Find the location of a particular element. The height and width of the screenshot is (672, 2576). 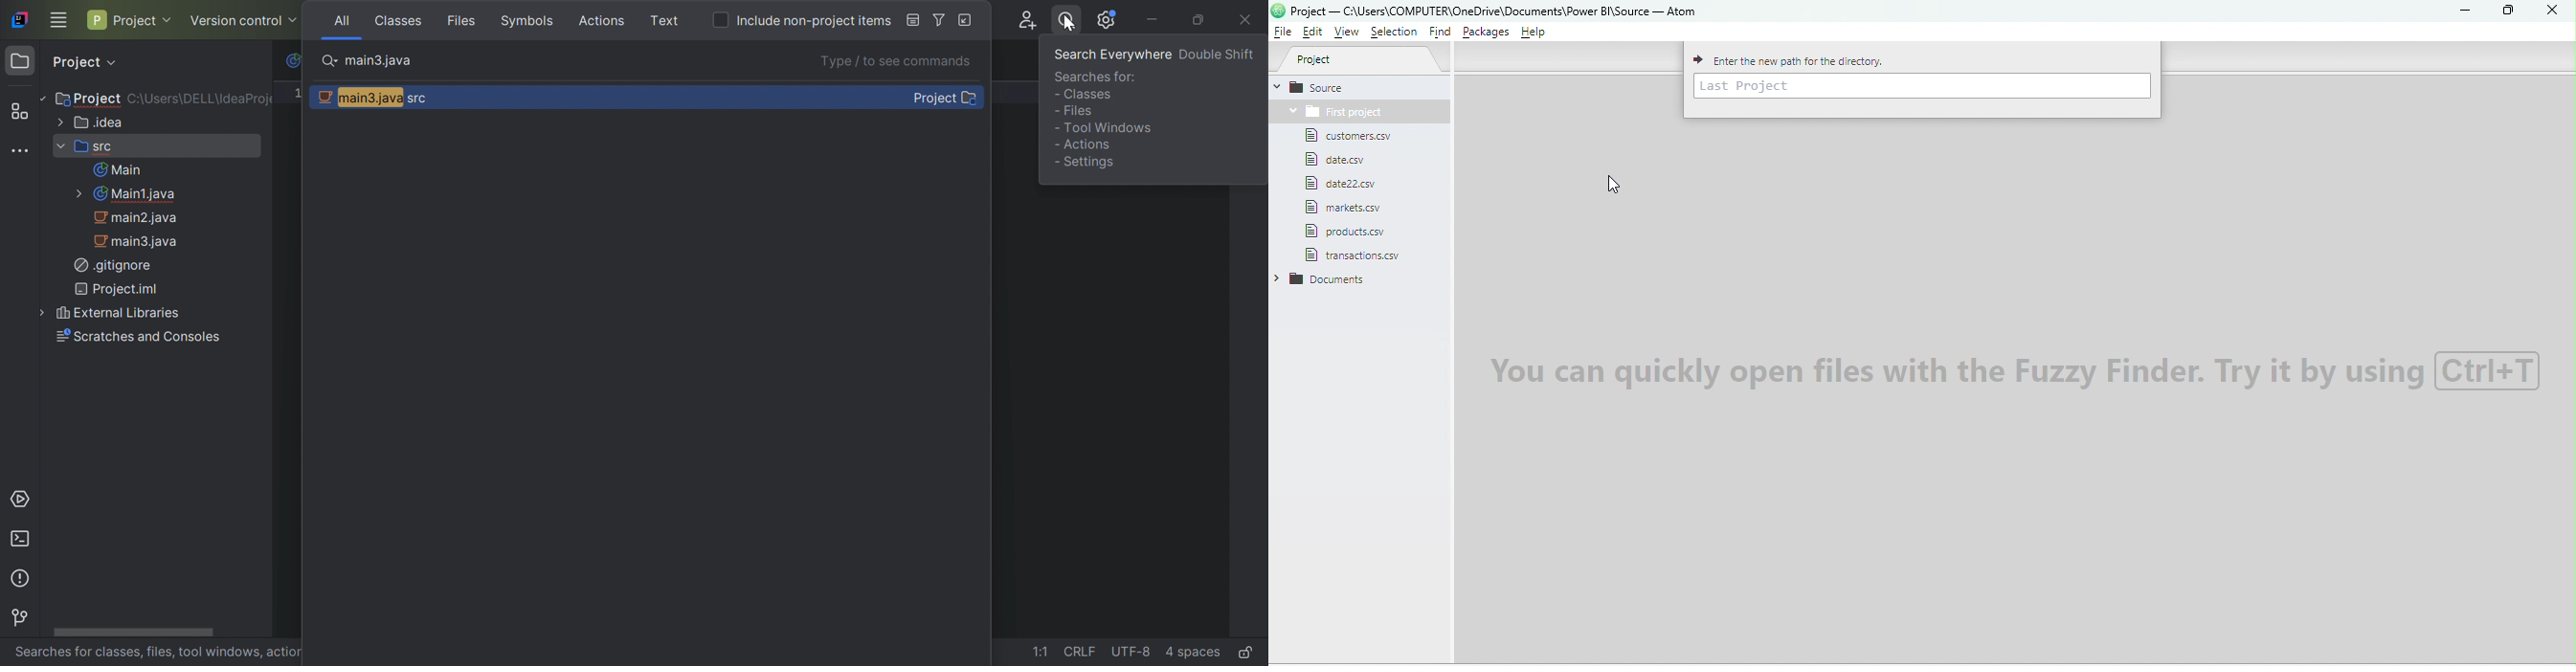

Help is located at coordinates (1537, 33).